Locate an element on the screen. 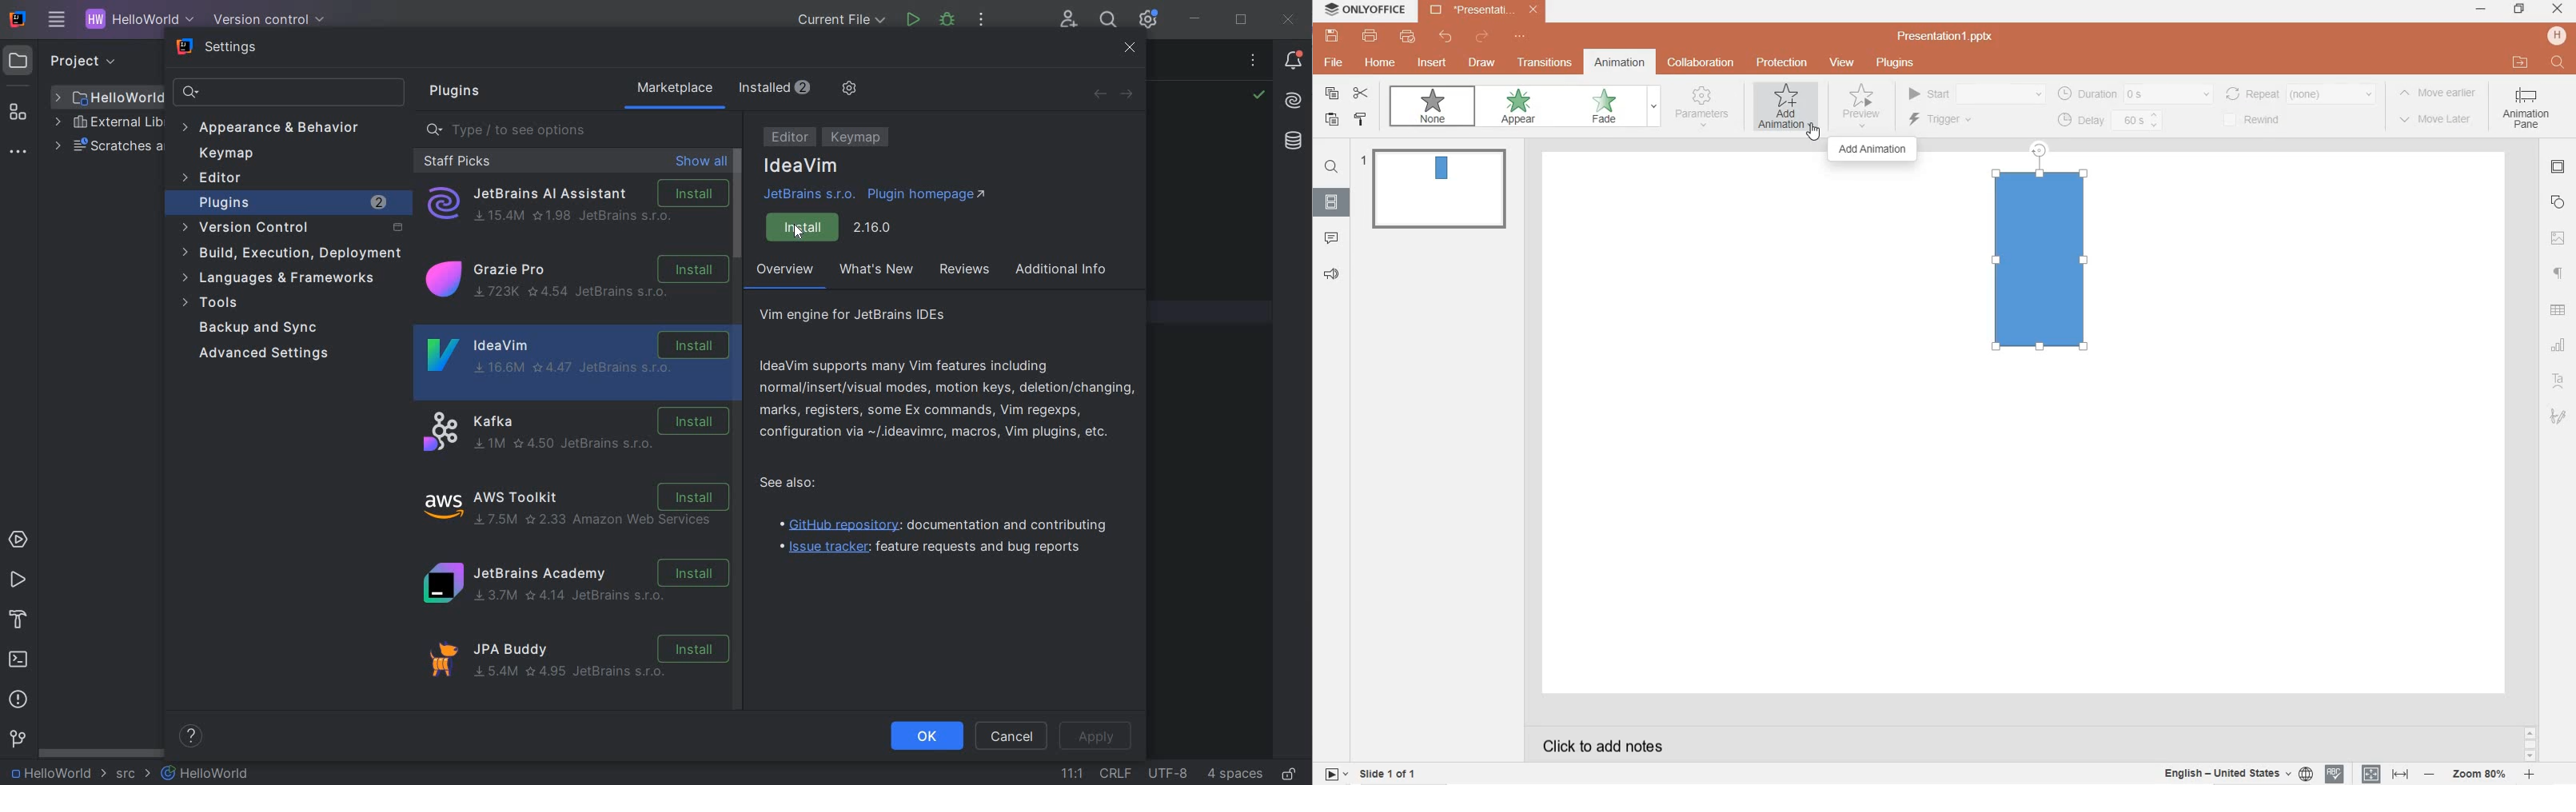 This screenshot has height=812, width=2576. signature is located at coordinates (2559, 416).